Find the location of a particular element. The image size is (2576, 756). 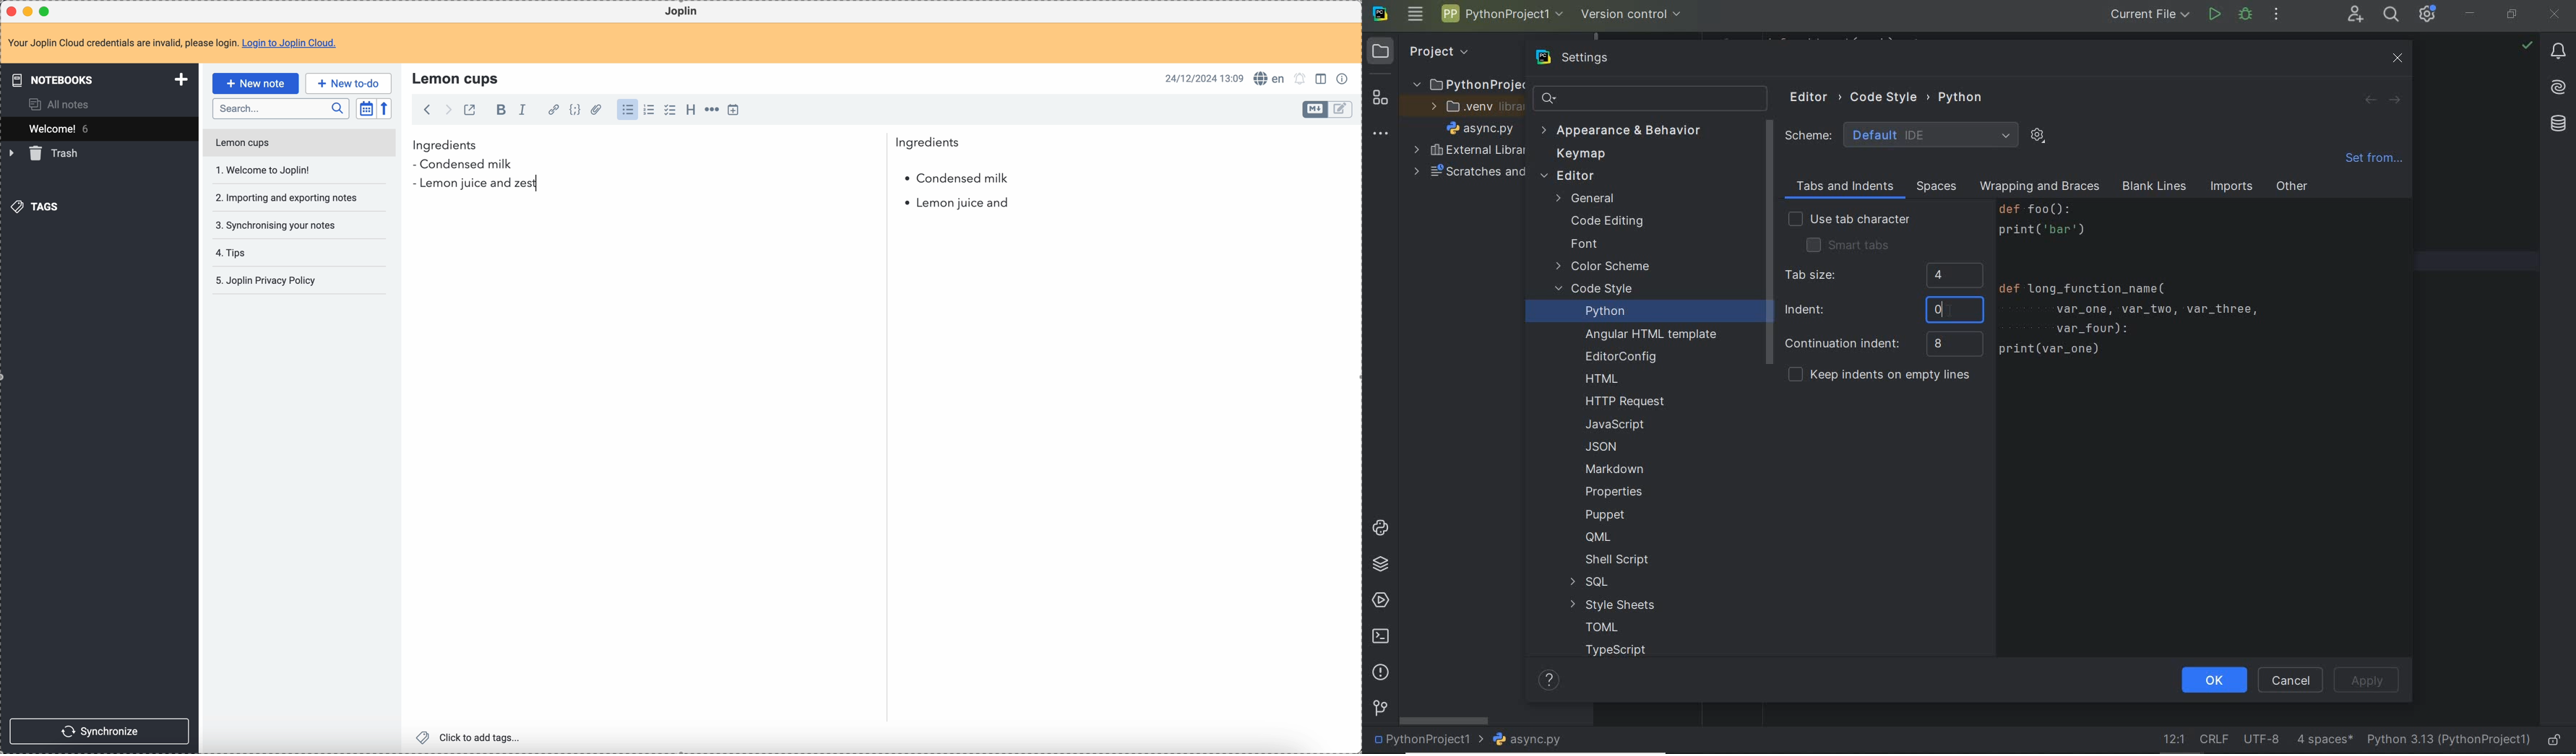

trash is located at coordinates (45, 154).